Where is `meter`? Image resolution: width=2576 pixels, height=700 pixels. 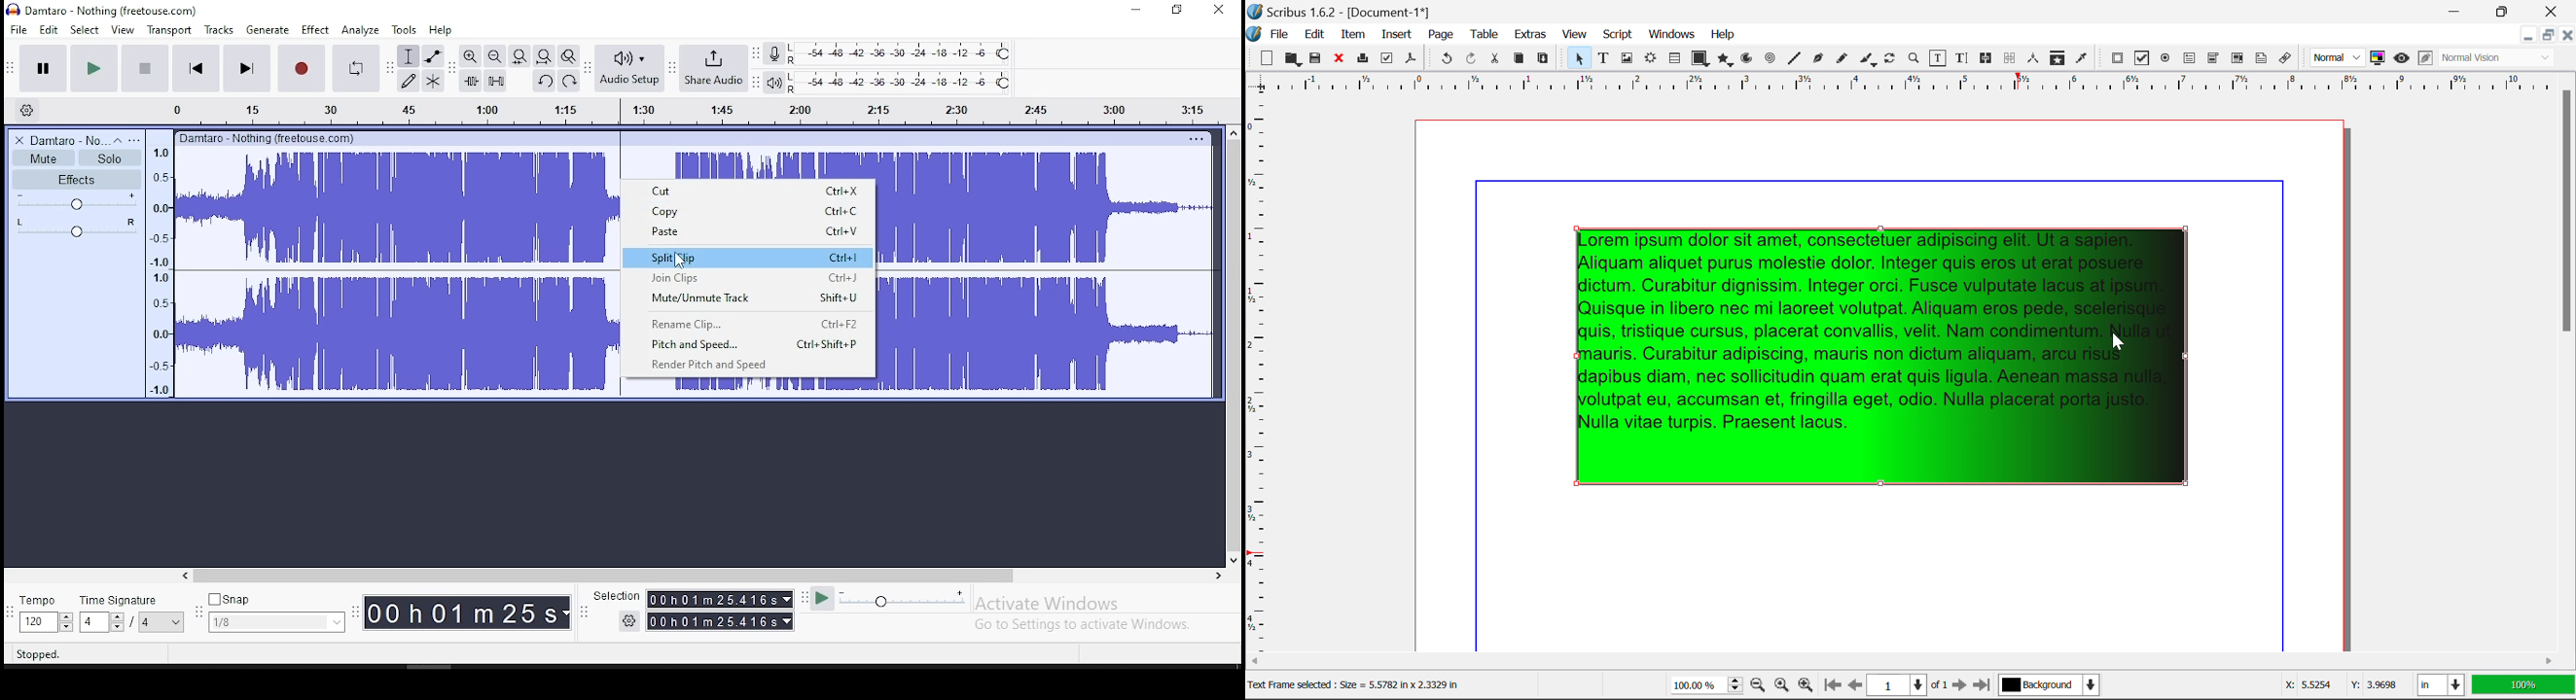
meter is located at coordinates (161, 272).